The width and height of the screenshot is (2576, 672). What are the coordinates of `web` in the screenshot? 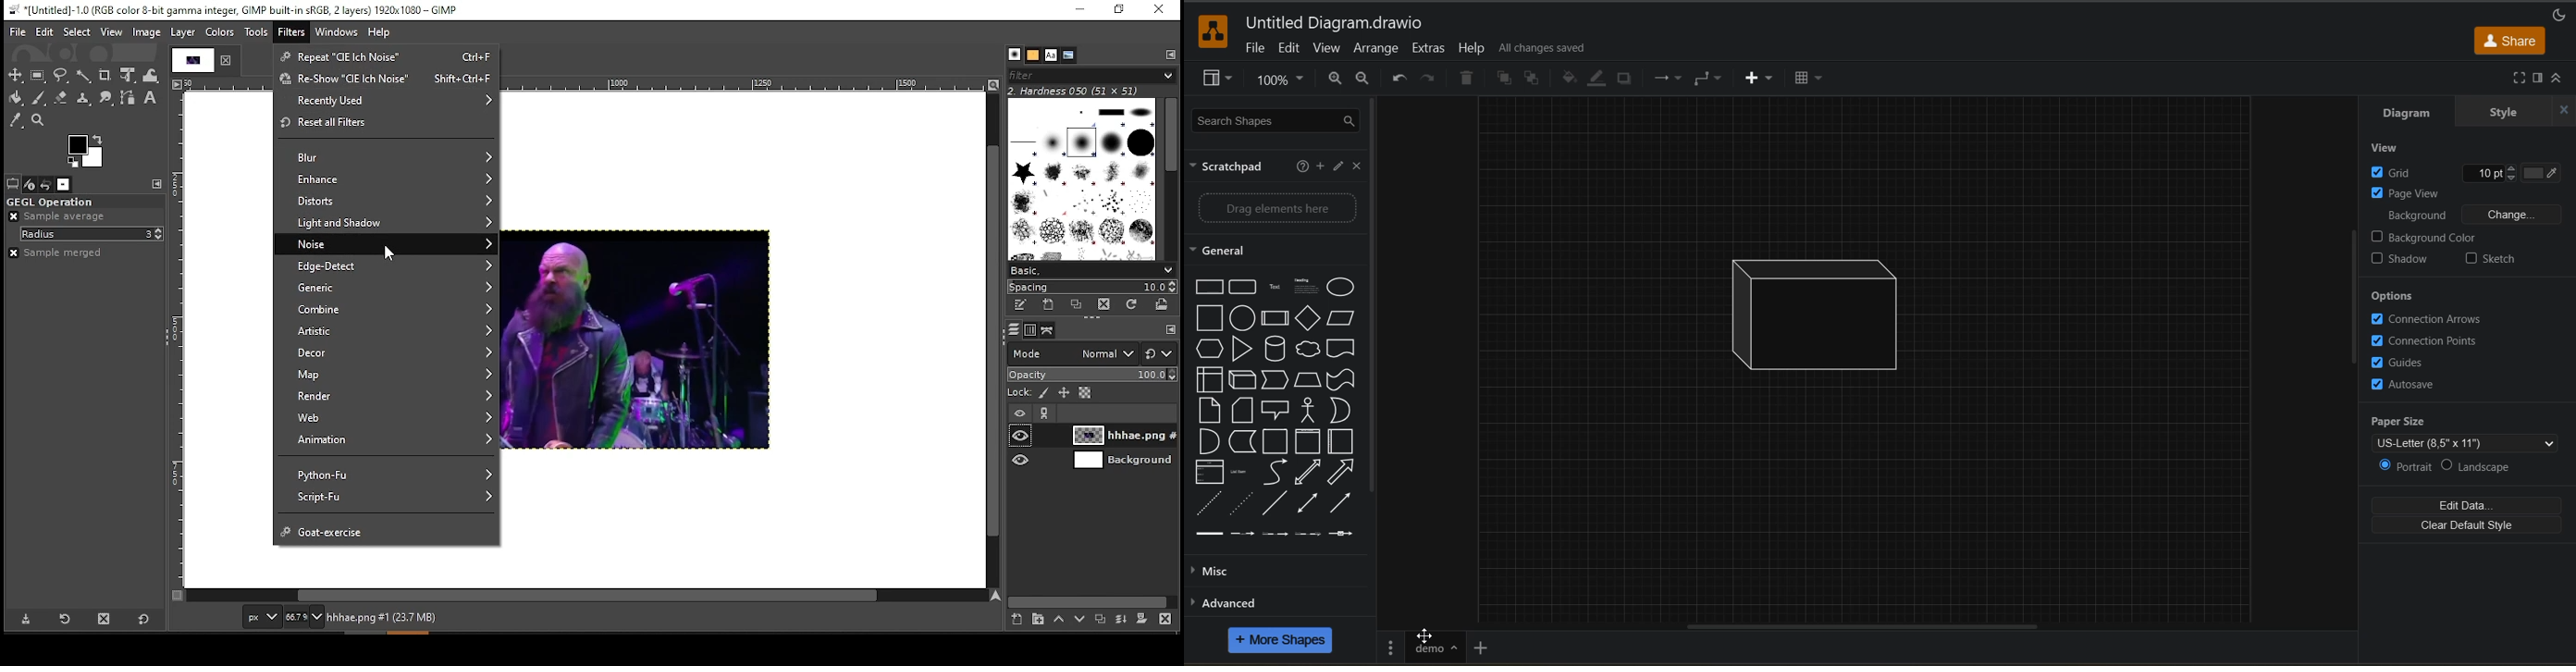 It's located at (389, 418).